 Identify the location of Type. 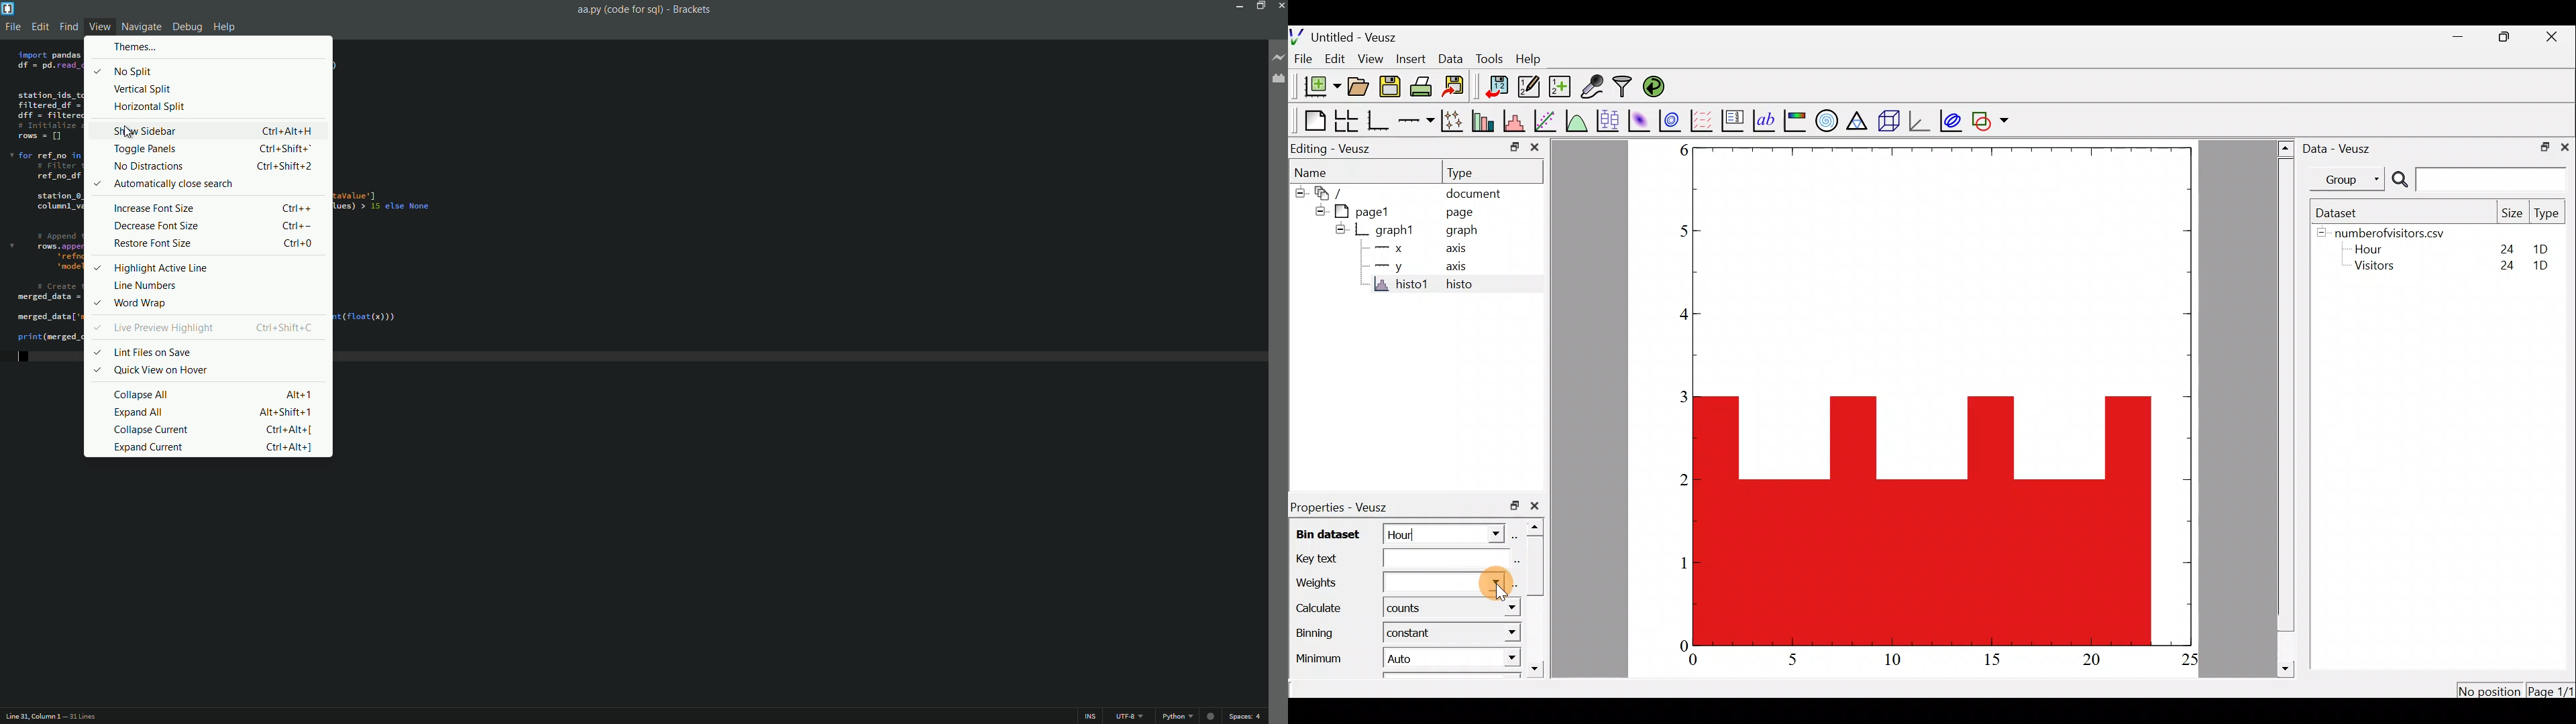
(1468, 172).